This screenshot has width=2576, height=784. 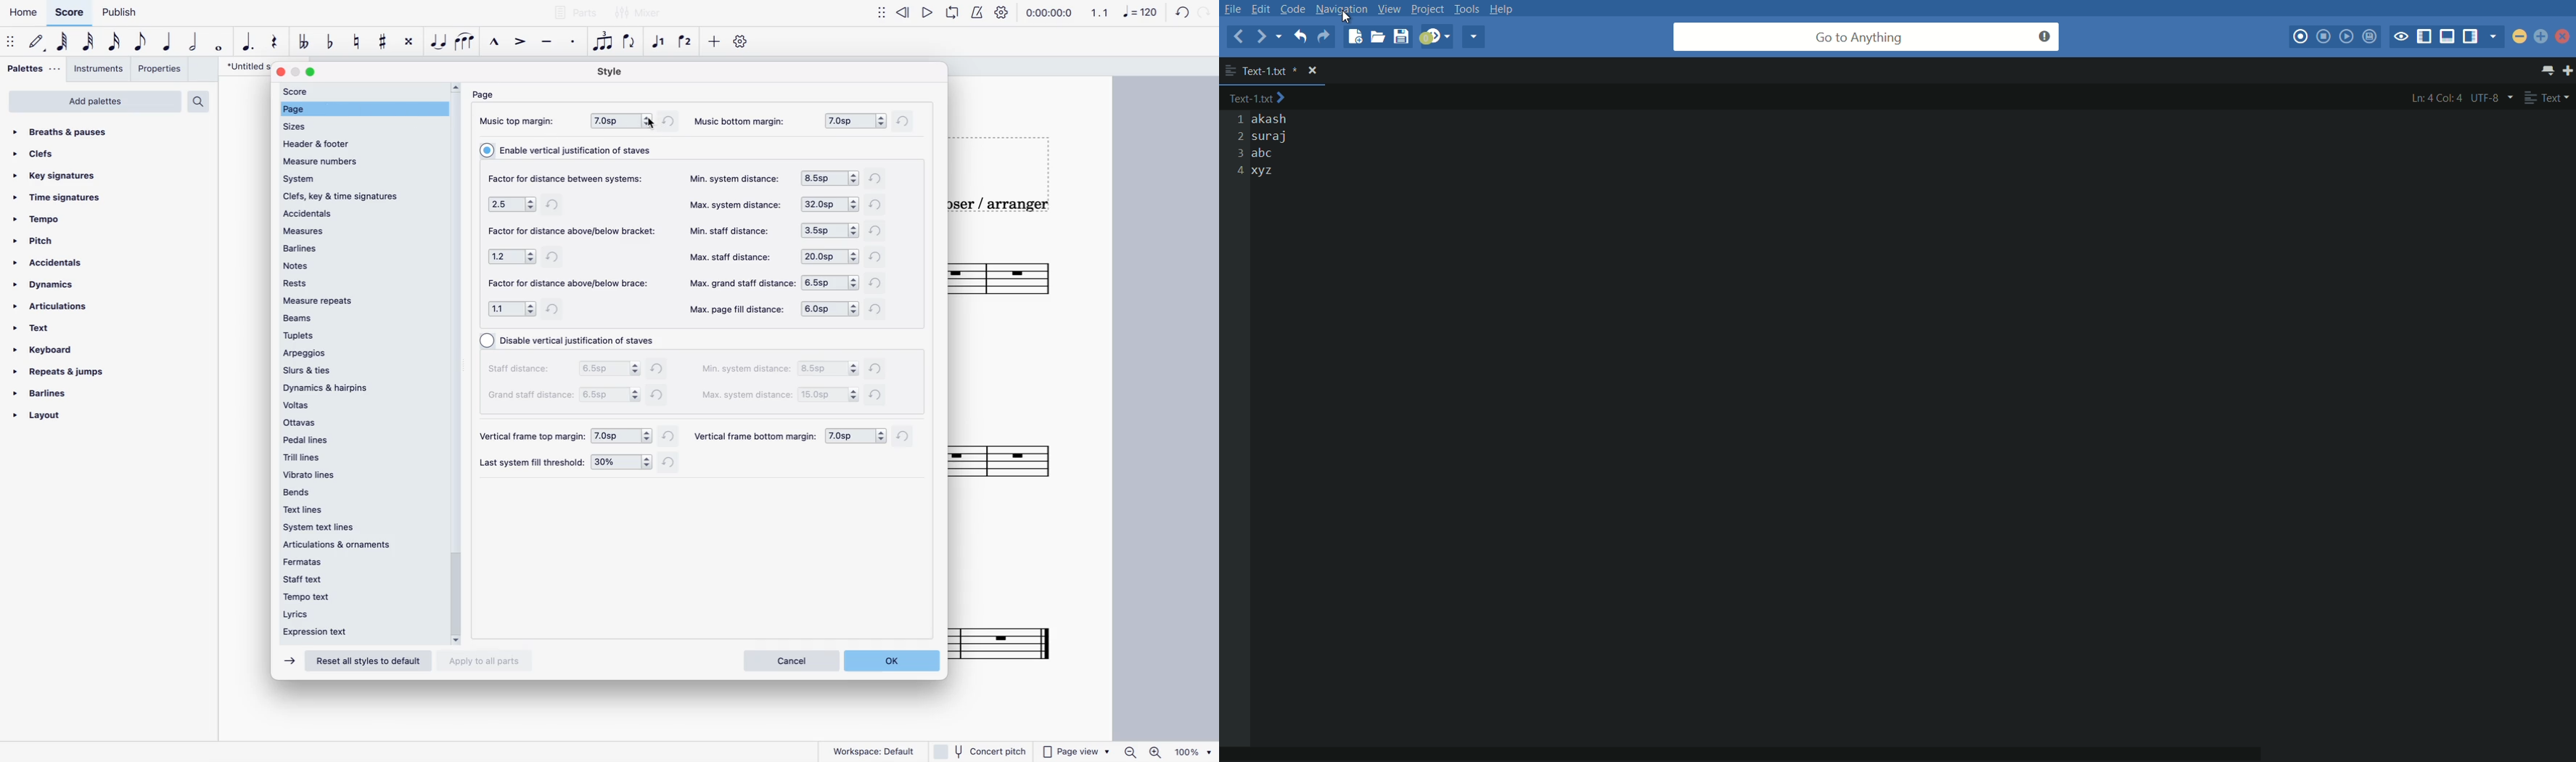 I want to click on dynamics, so click(x=45, y=285).